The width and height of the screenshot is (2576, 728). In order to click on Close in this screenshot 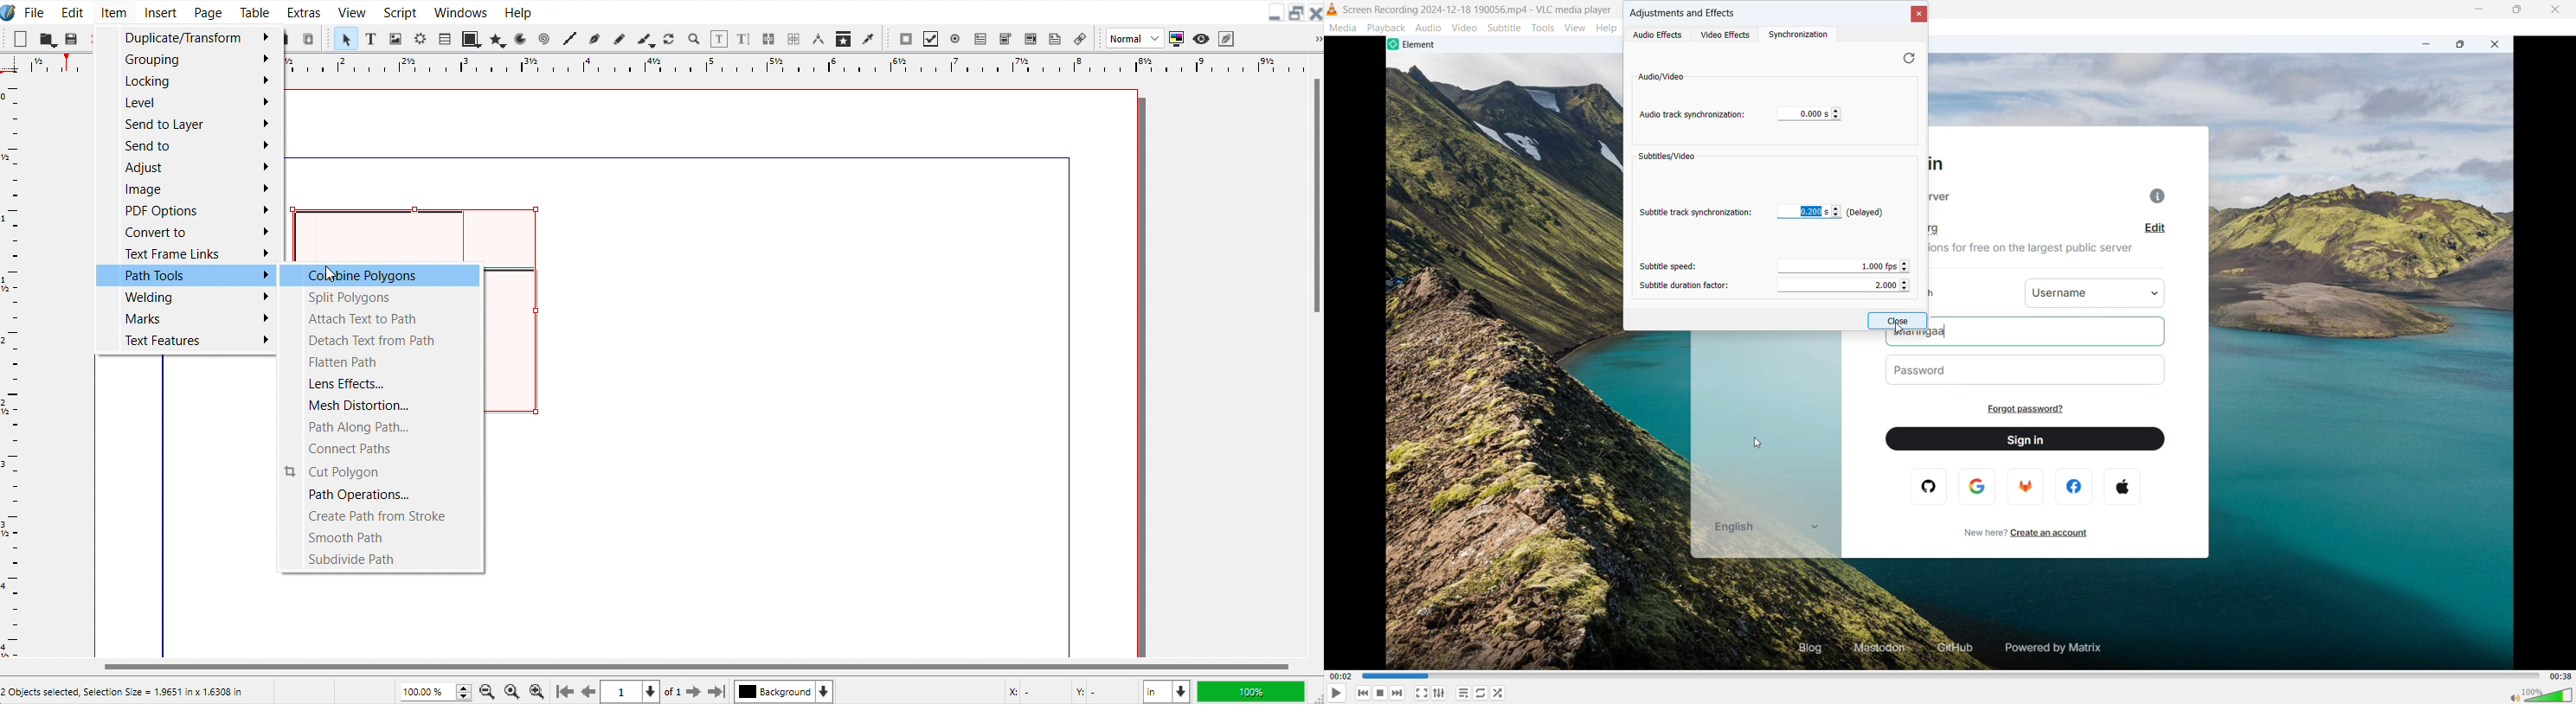, I will do `click(1315, 13)`.